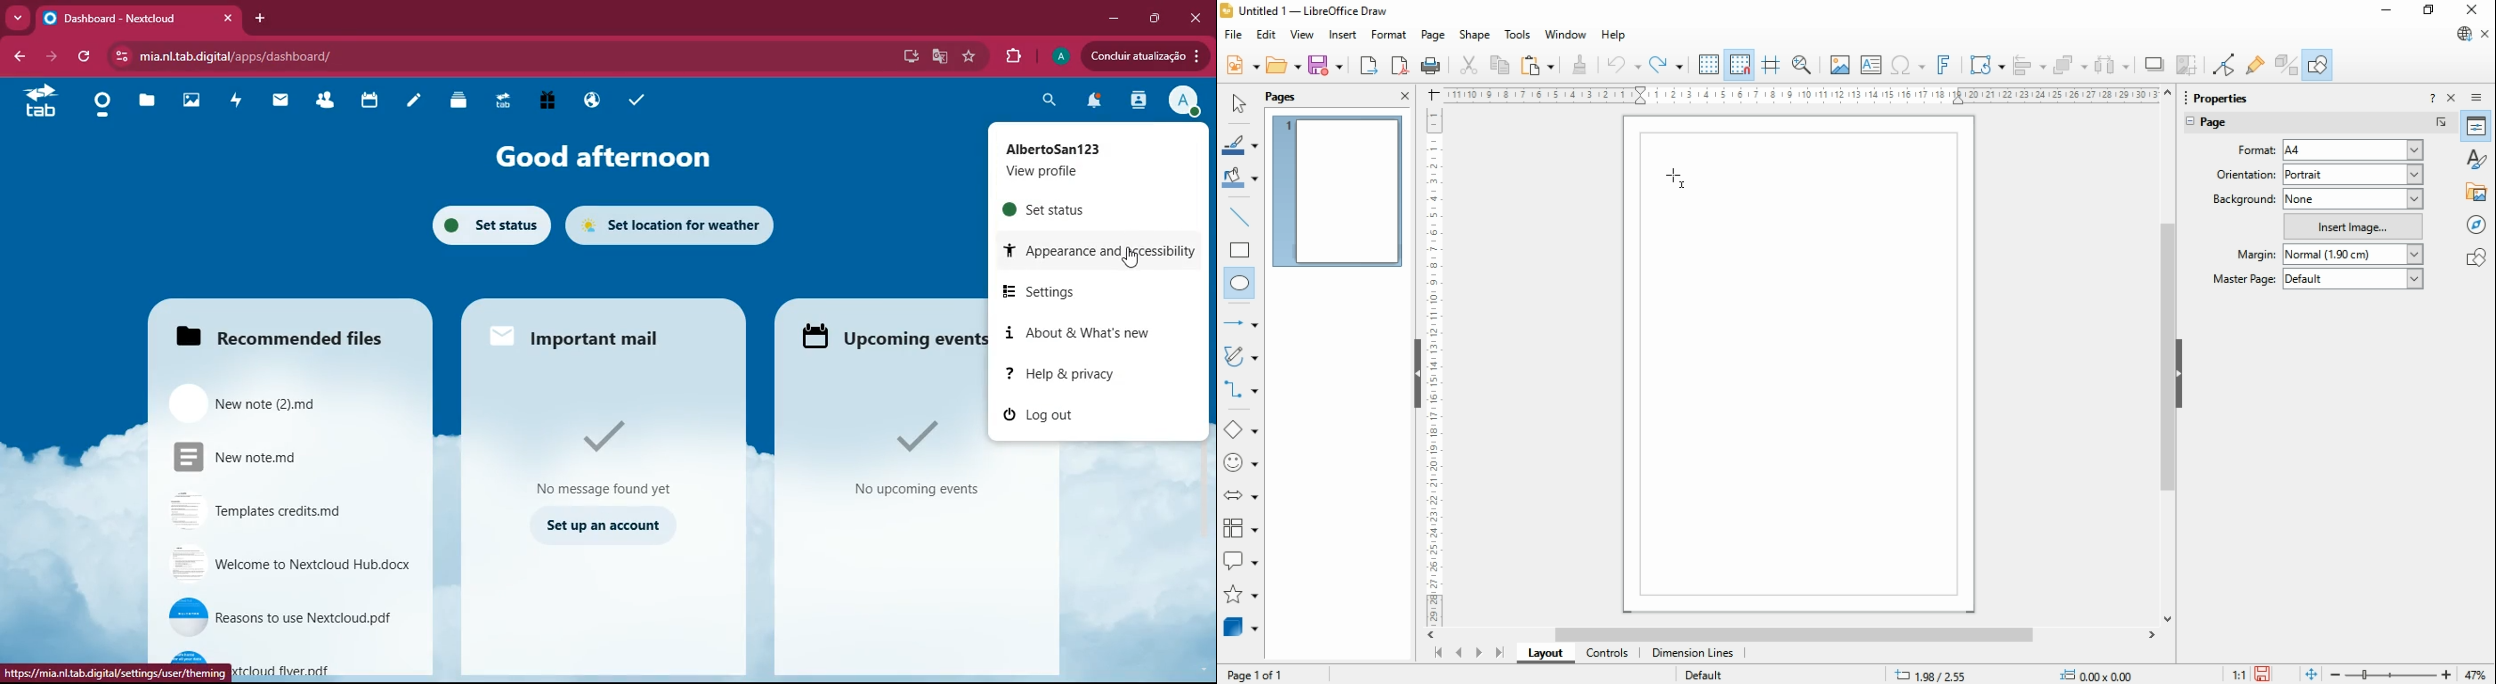 This screenshot has height=700, width=2520. Describe the element at coordinates (1241, 532) in the screenshot. I see `flowchart` at that location.